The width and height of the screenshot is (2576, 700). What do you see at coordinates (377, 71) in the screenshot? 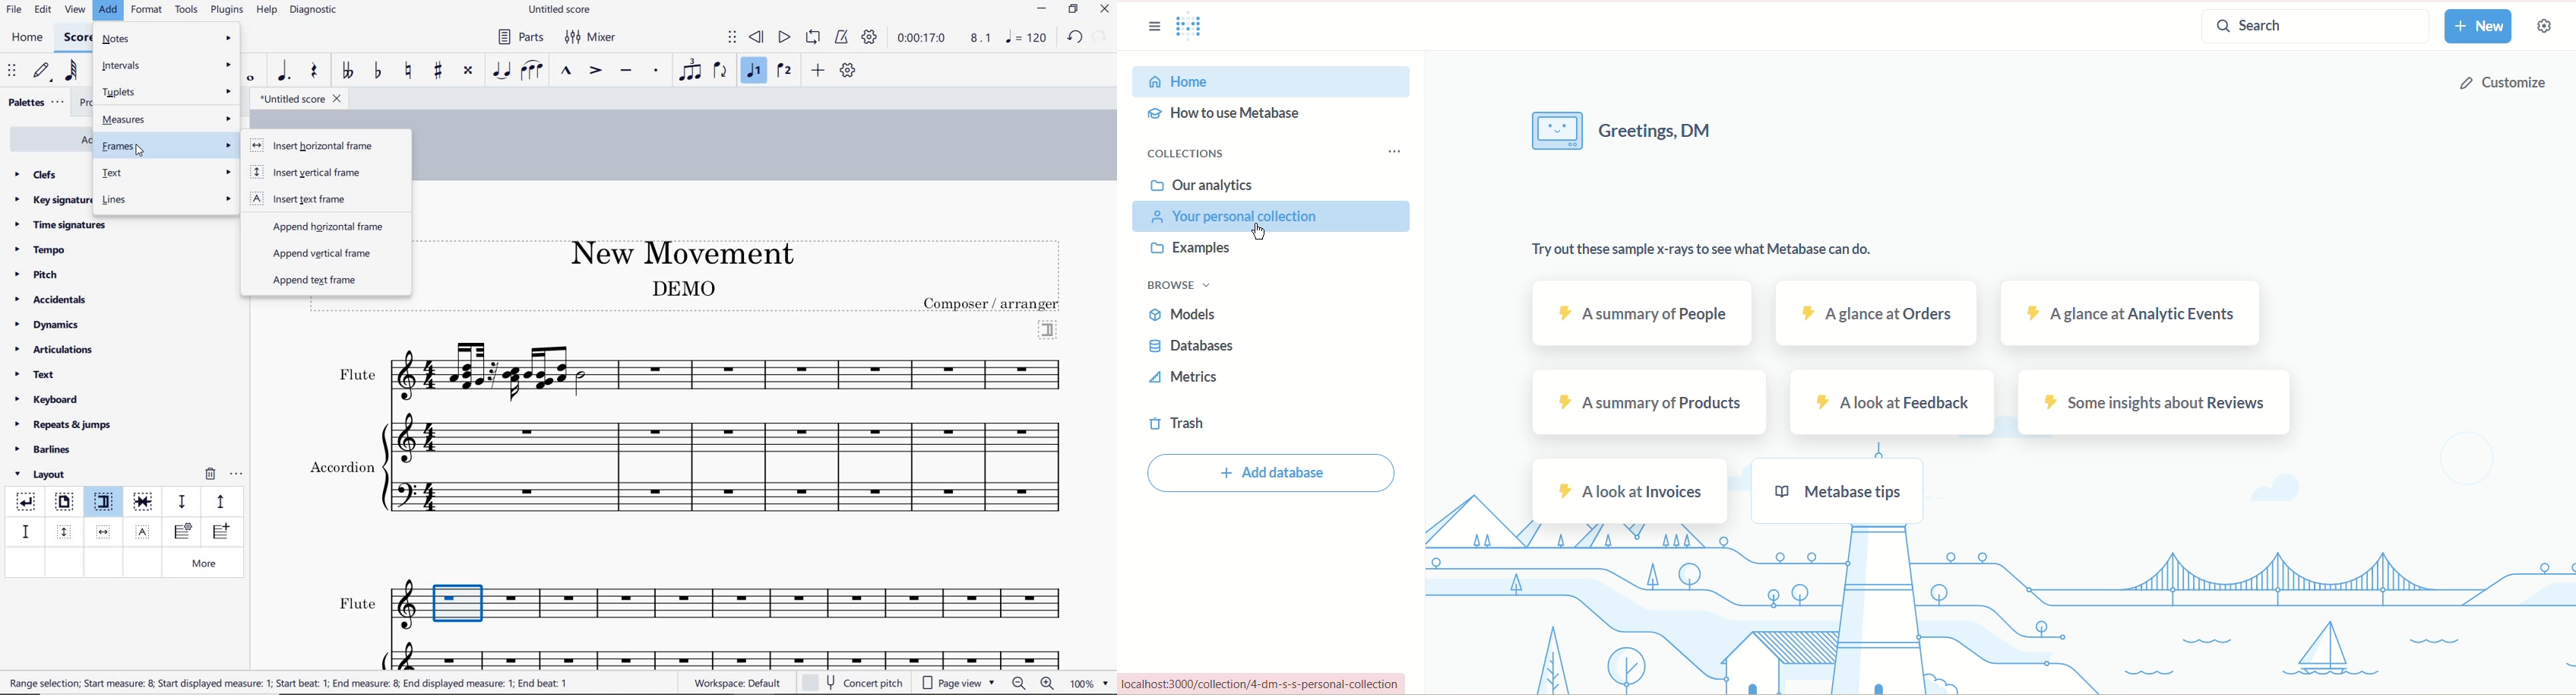
I see `toggle flat` at bounding box center [377, 71].